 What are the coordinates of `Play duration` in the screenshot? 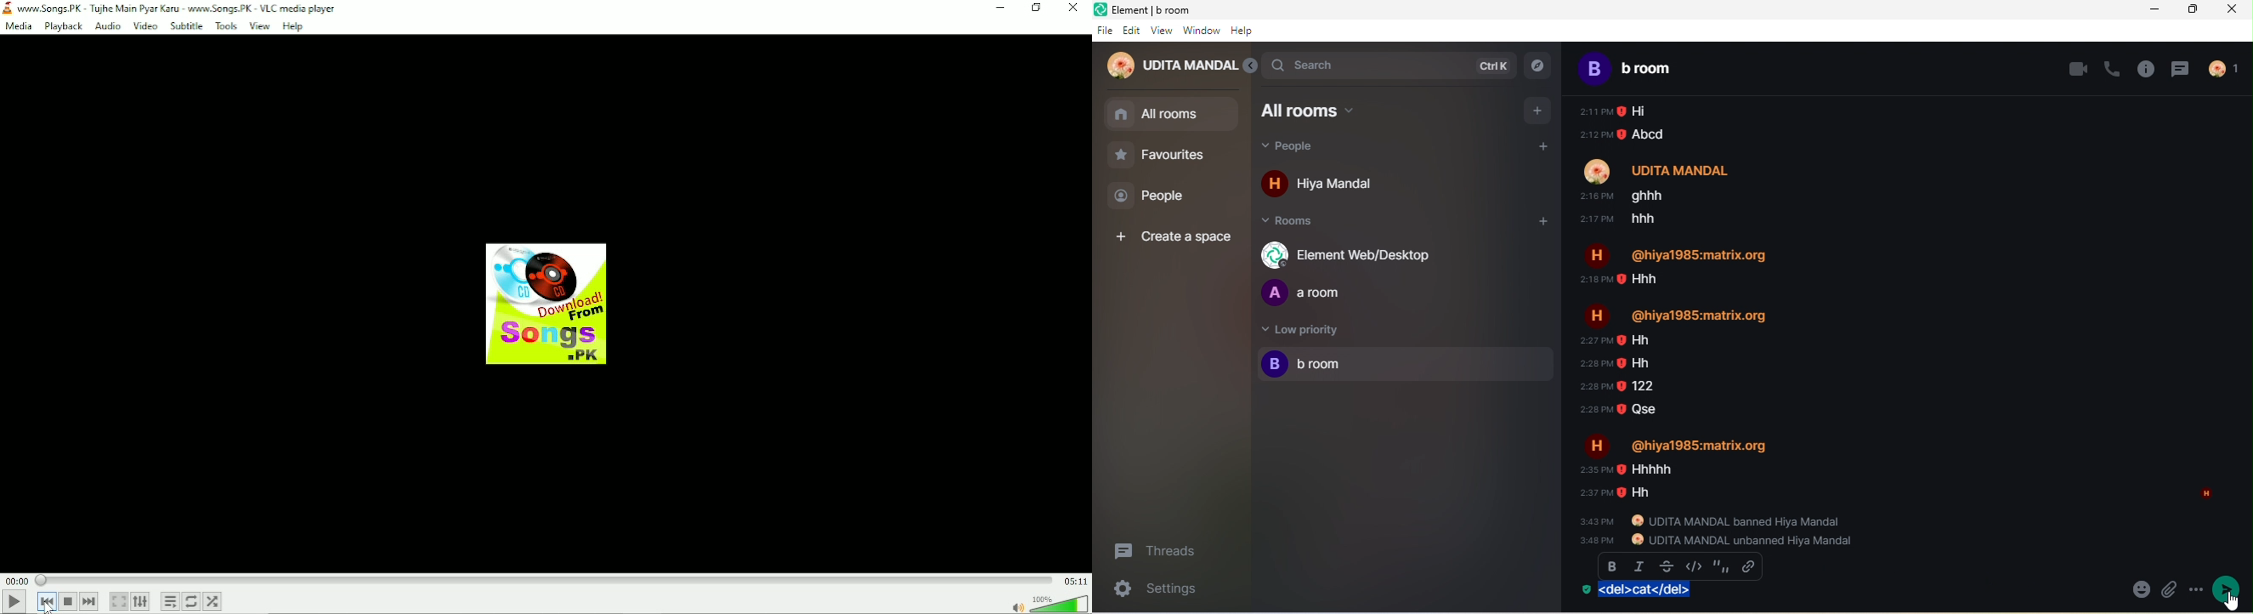 It's located at (543, 580).